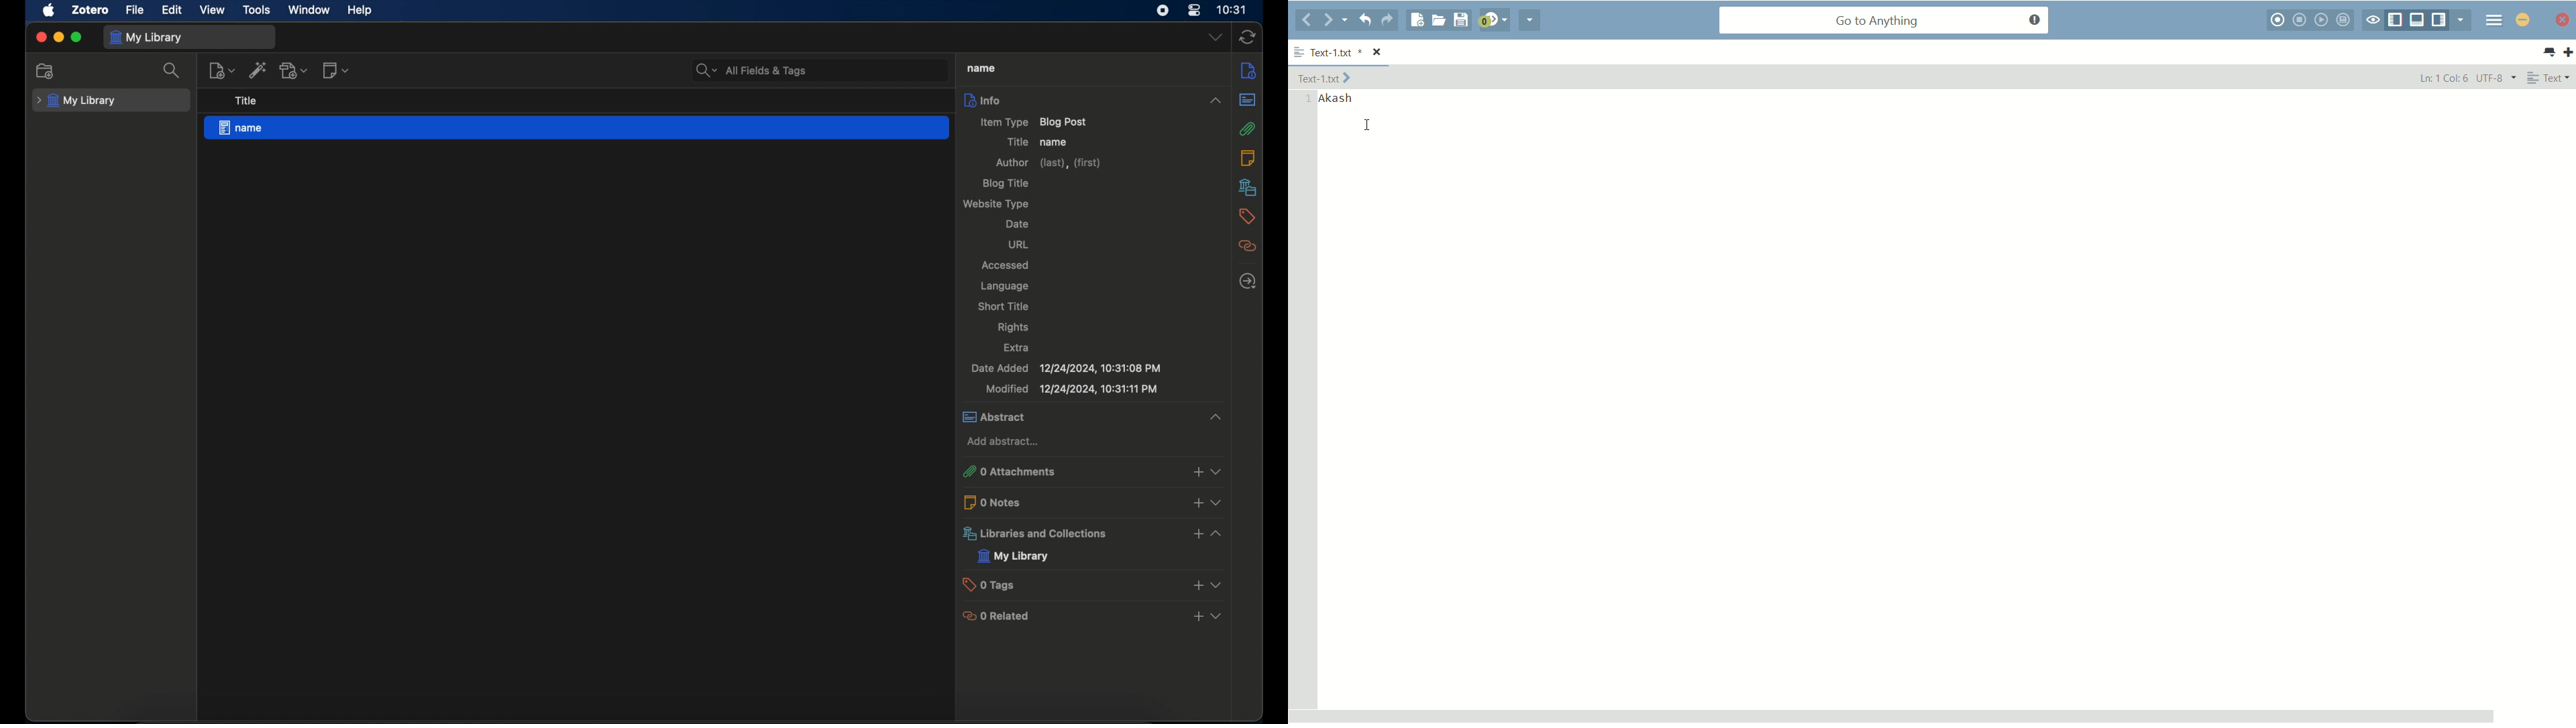 This screenshot has width=2576, height=728. Describe the element at coordinates (1091, 418) in the screenshot. I see `abstract` at that location.